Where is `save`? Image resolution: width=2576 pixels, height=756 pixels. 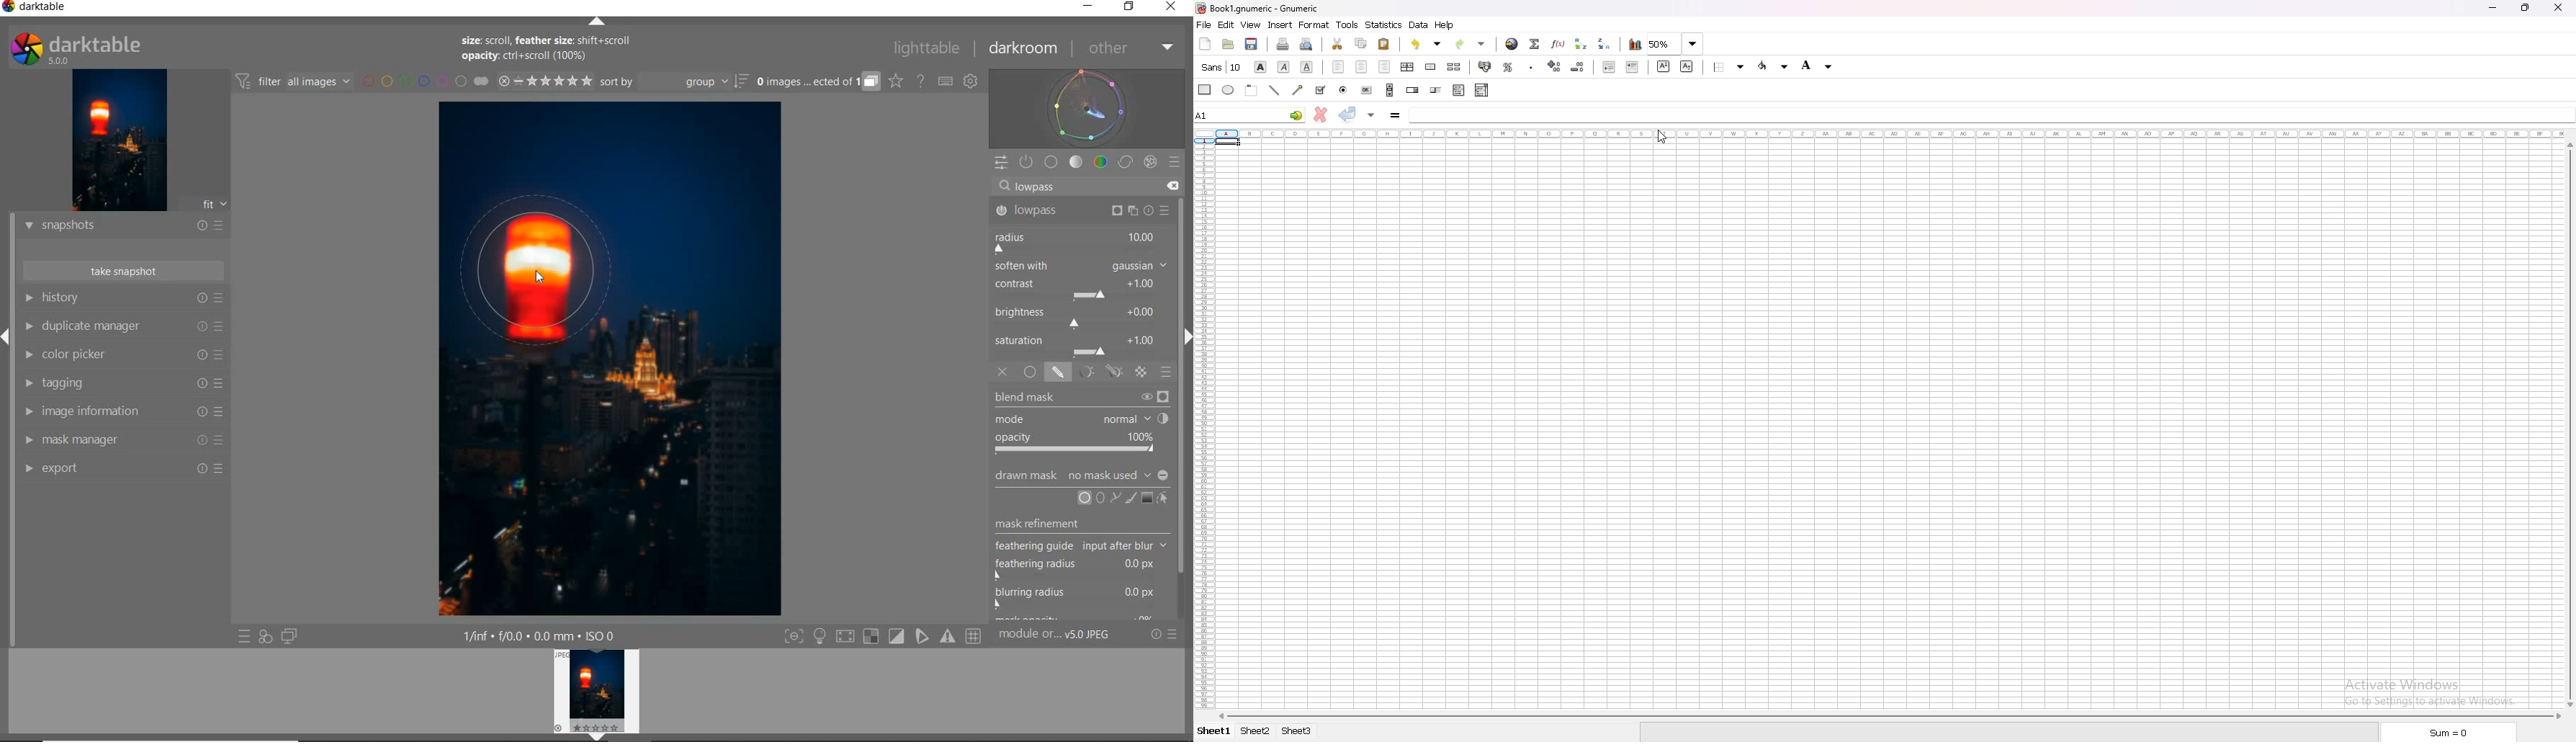
save is located at coordinates (1252, 43).